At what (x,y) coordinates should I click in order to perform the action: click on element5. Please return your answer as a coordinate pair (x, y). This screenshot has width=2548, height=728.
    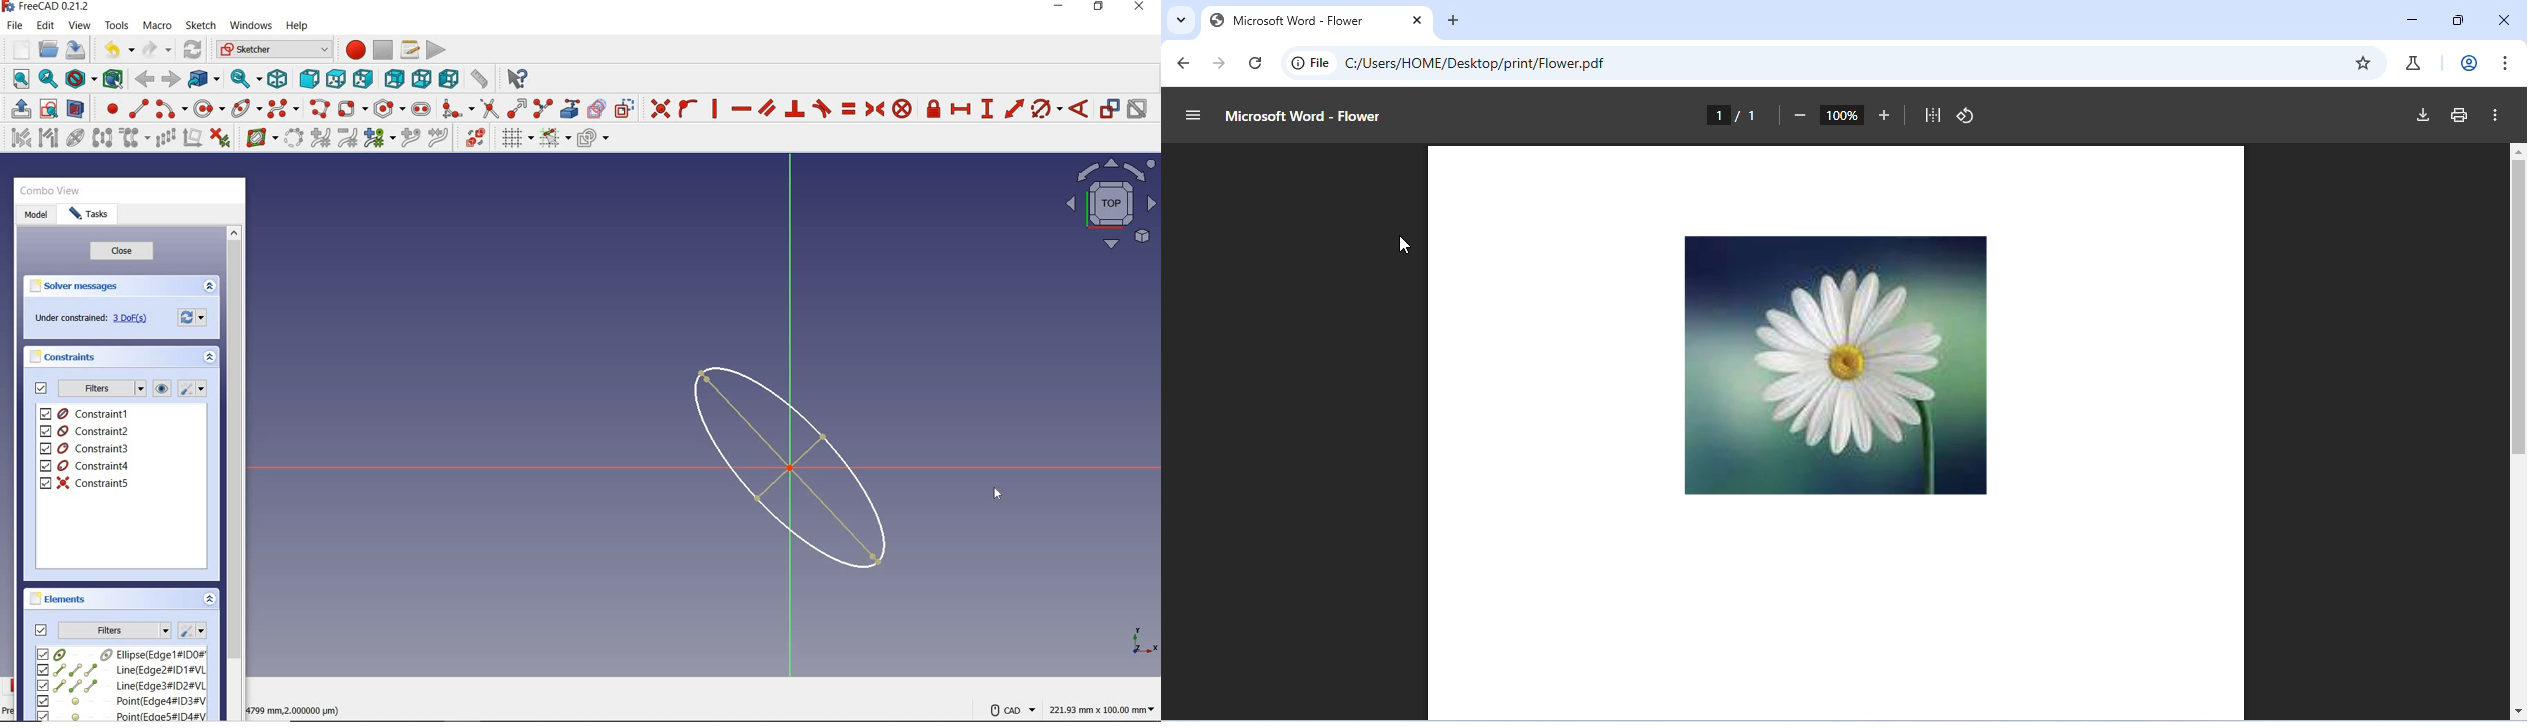
    Looking at the image, I should click on (122, 715).